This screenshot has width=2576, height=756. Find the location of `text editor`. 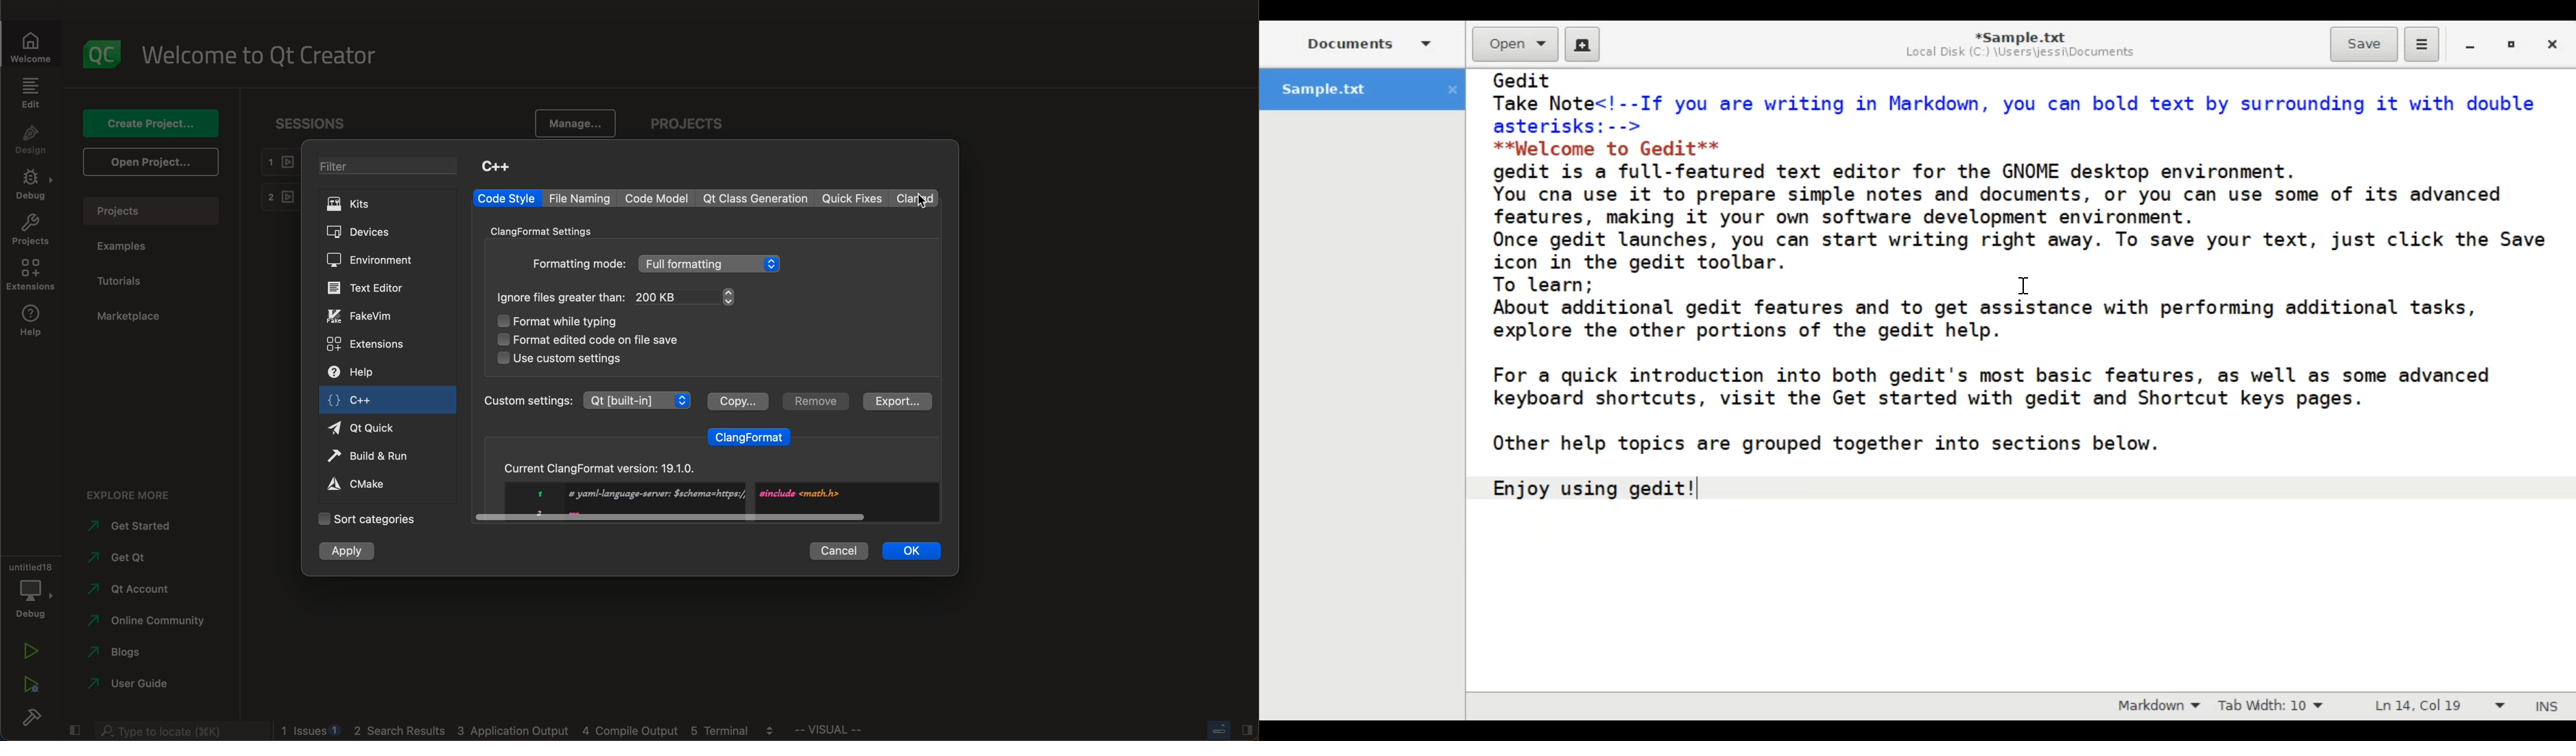

text editor is located at coordinates (380, 288).